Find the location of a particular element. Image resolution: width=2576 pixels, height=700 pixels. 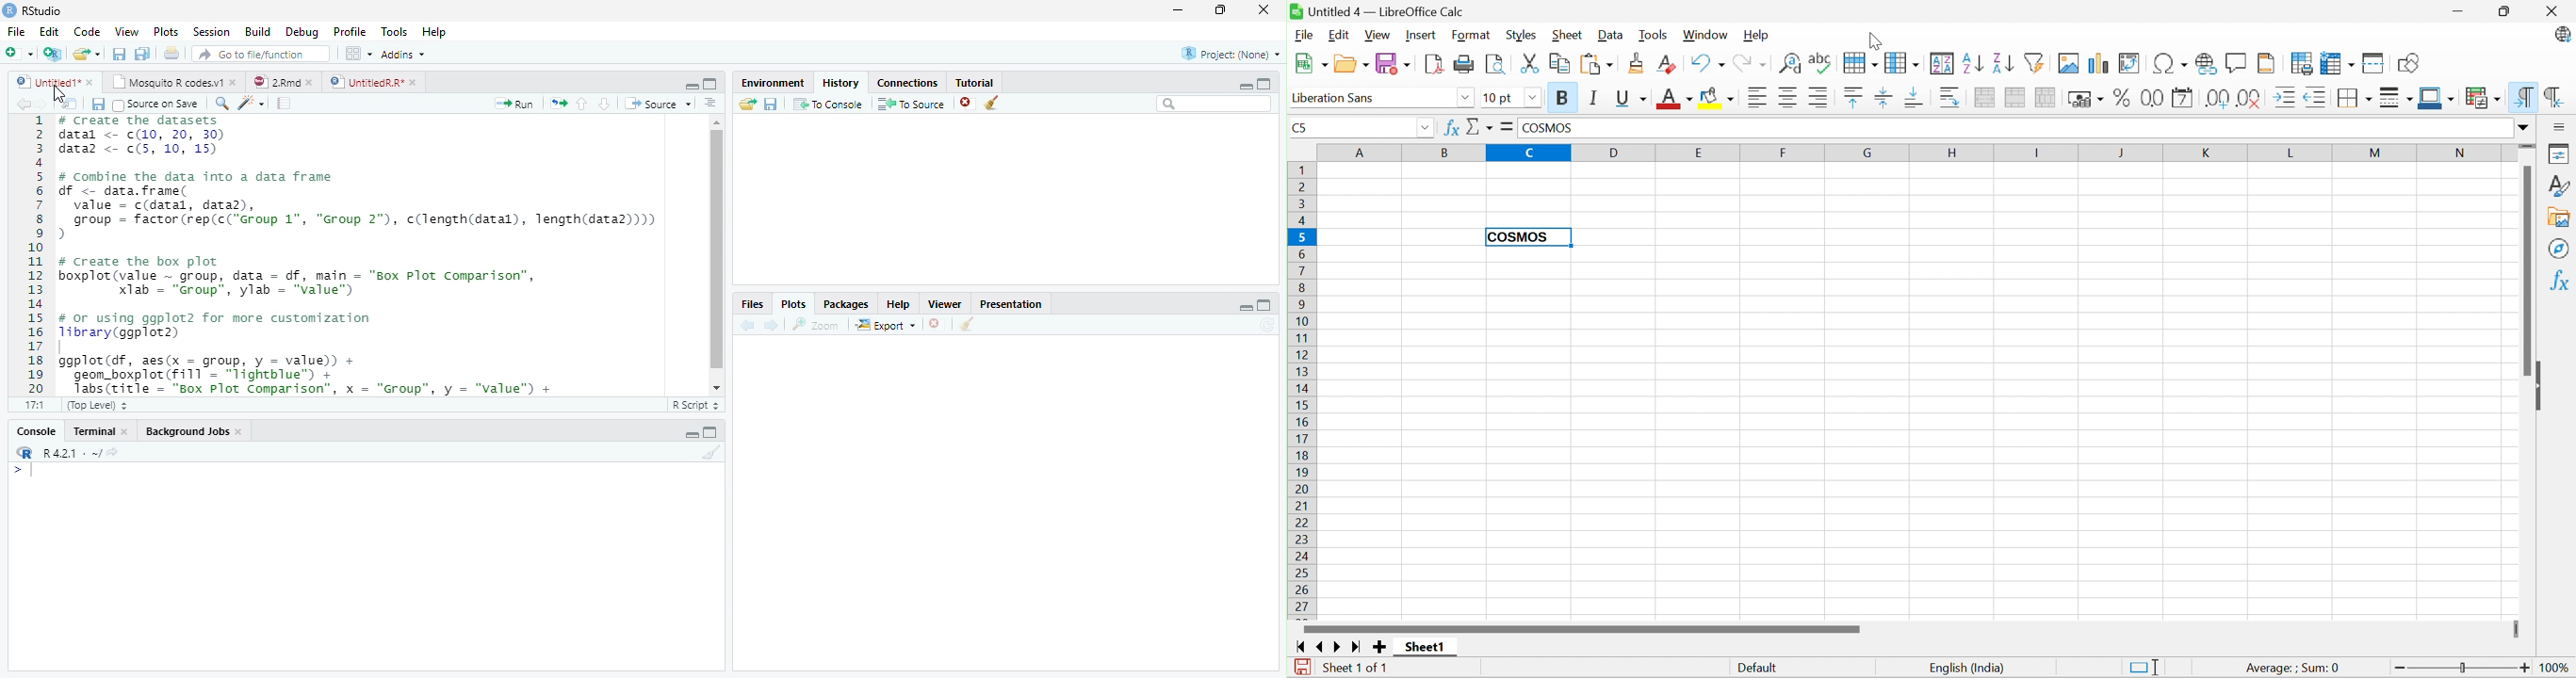

Re-run the previous code region is located at coordinates (558, 104).